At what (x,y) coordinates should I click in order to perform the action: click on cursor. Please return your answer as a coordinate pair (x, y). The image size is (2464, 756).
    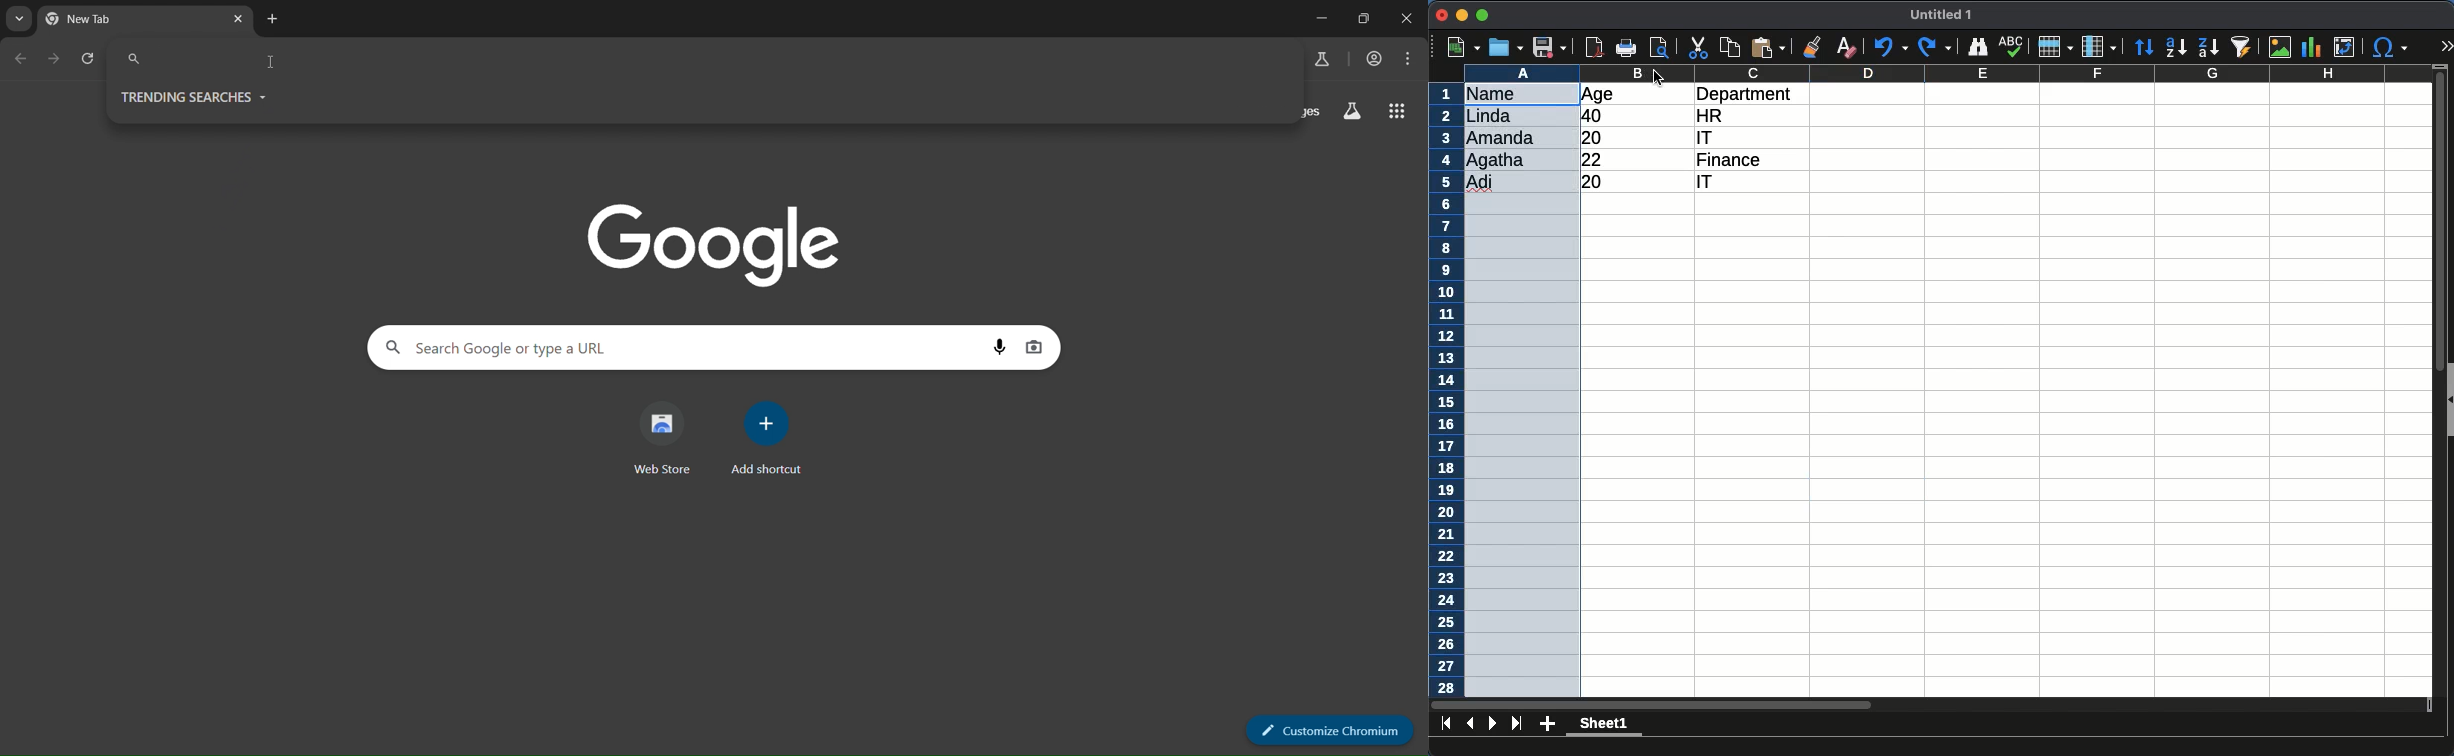
    Looking at the image, I should click on (1661, 80).